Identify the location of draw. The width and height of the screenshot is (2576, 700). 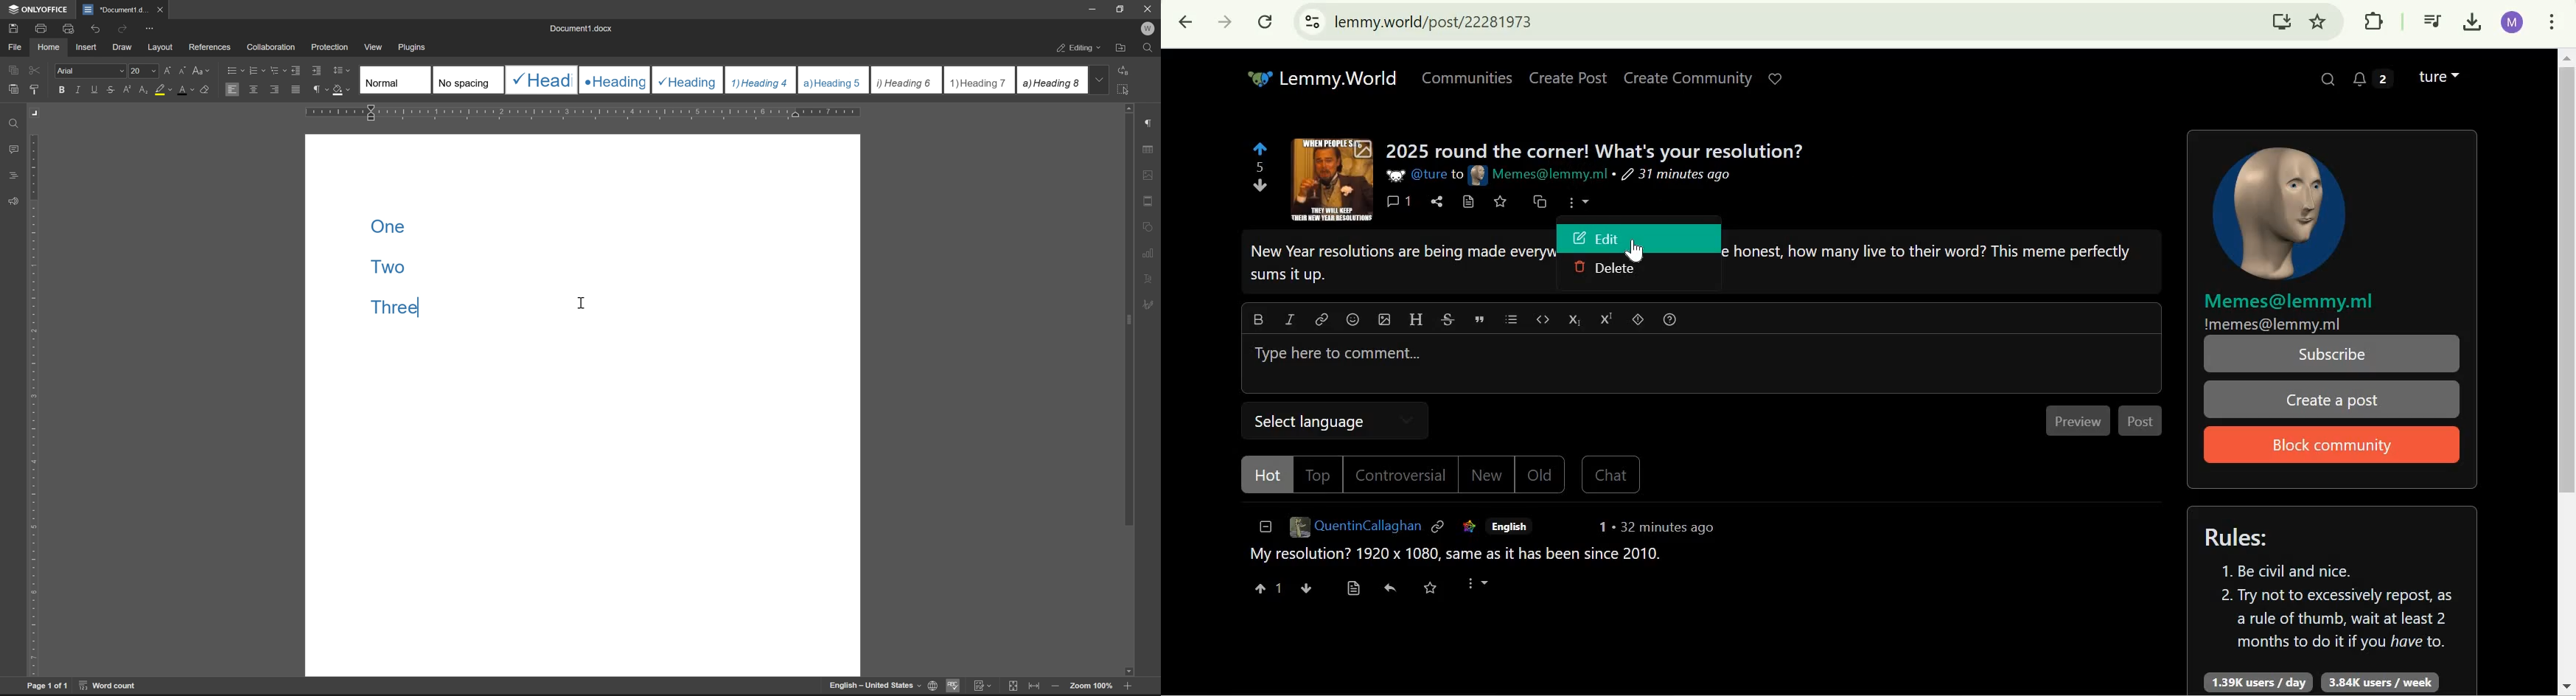
(125, 48).